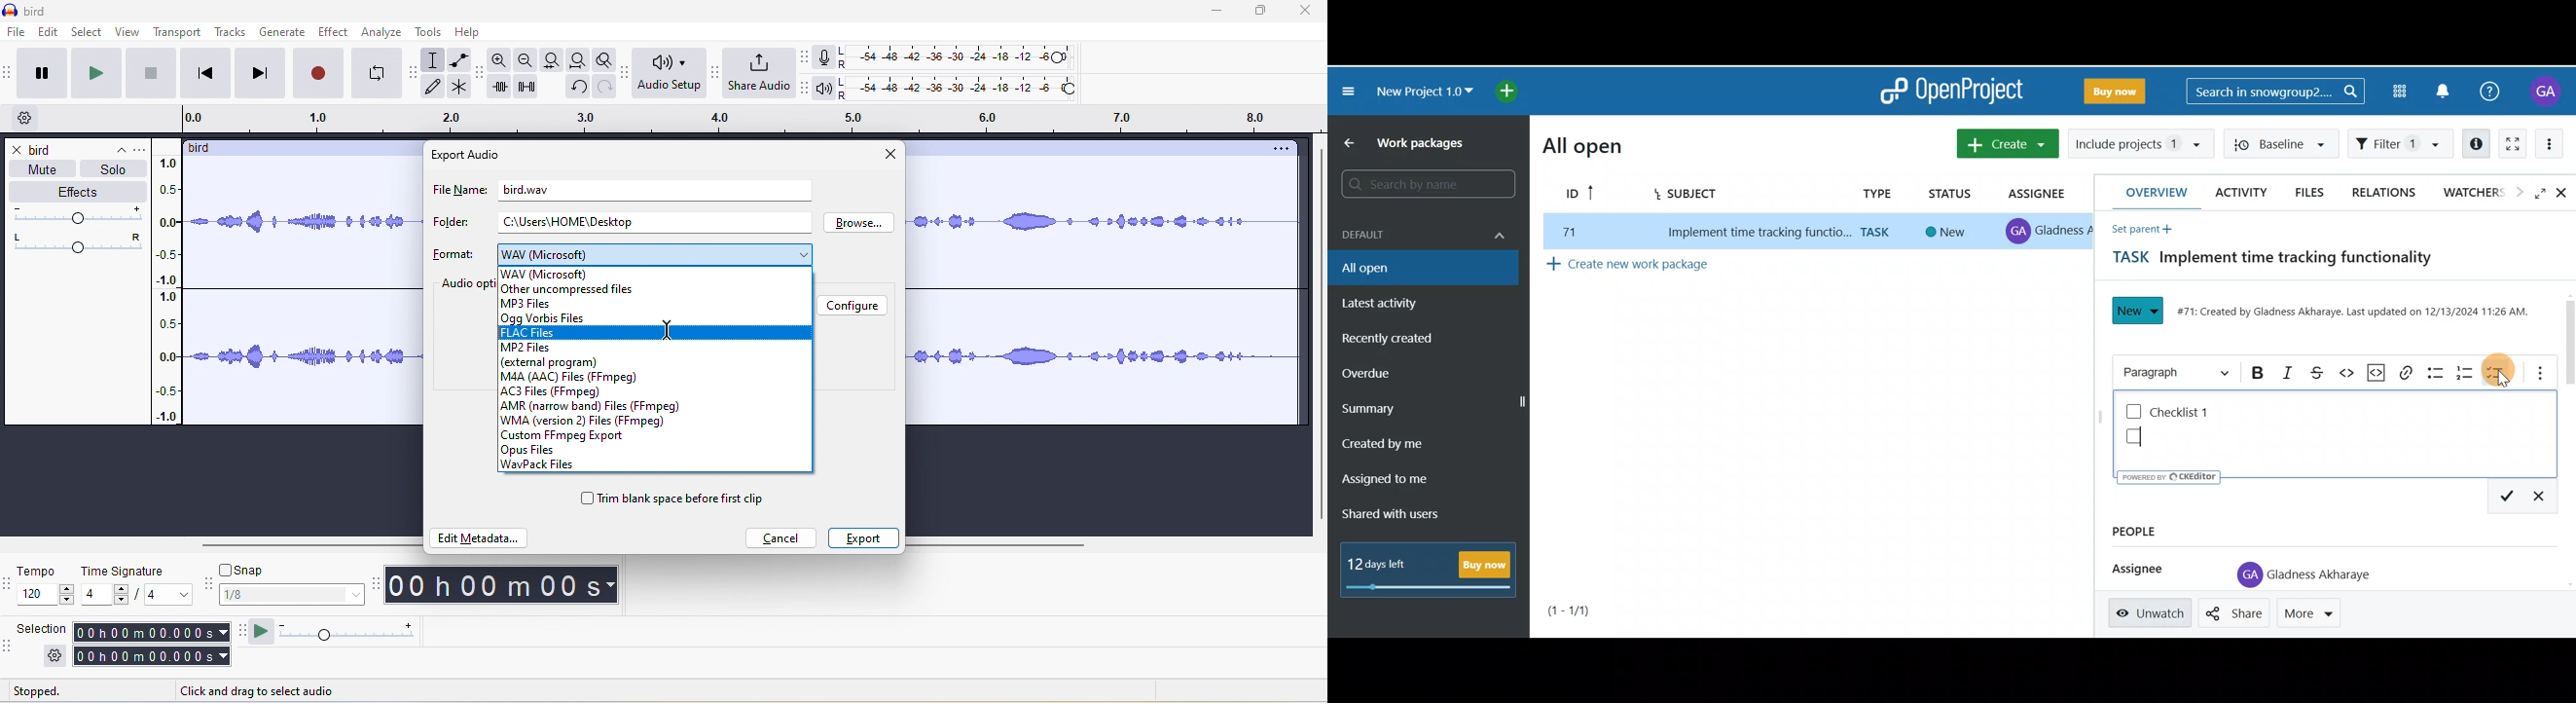 The width and height of the screenshot is (2576, 728). Describe the element at coordinates (2532, 194) in the screenshot. I see `Open fullscreen view` at that location.